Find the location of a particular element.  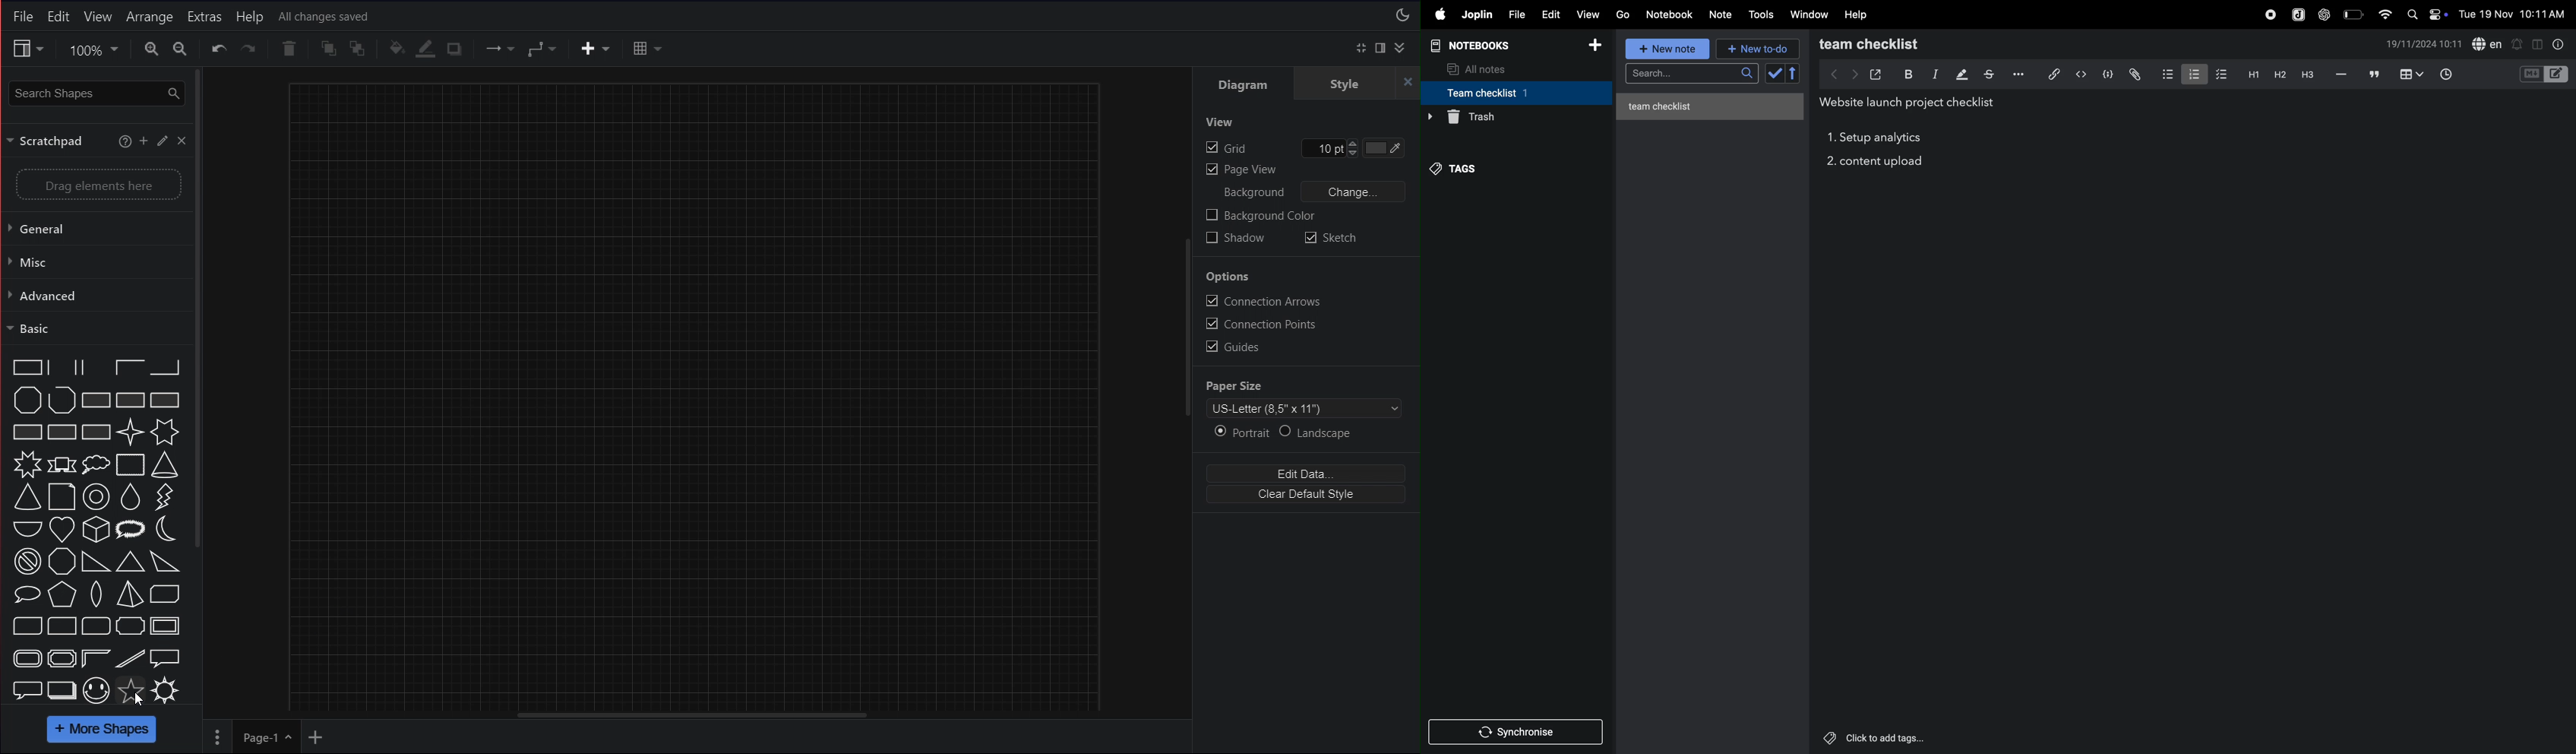

polyline is located at coordinates (62, 400).